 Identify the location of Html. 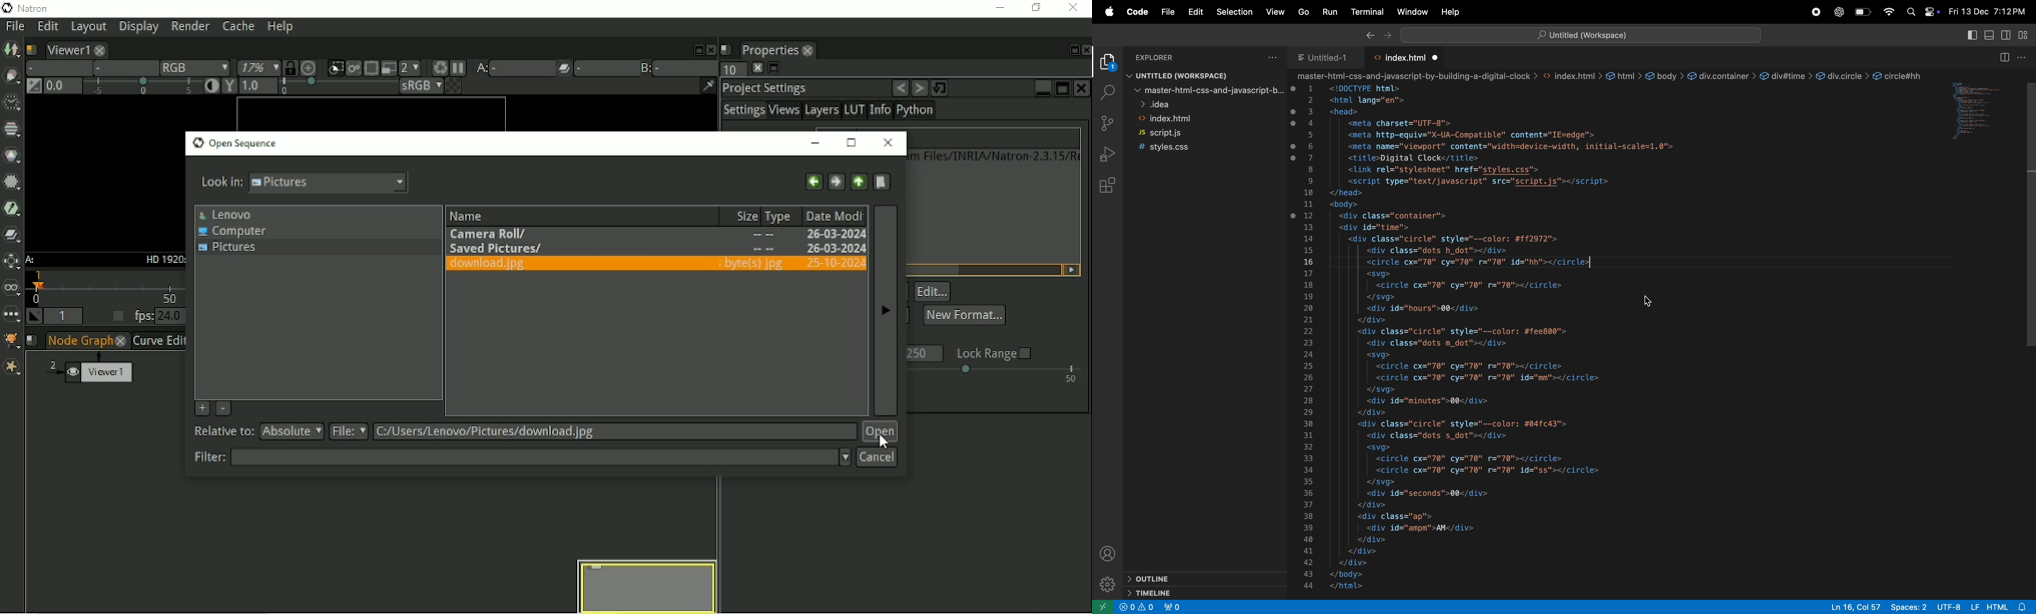
(1997, 606).